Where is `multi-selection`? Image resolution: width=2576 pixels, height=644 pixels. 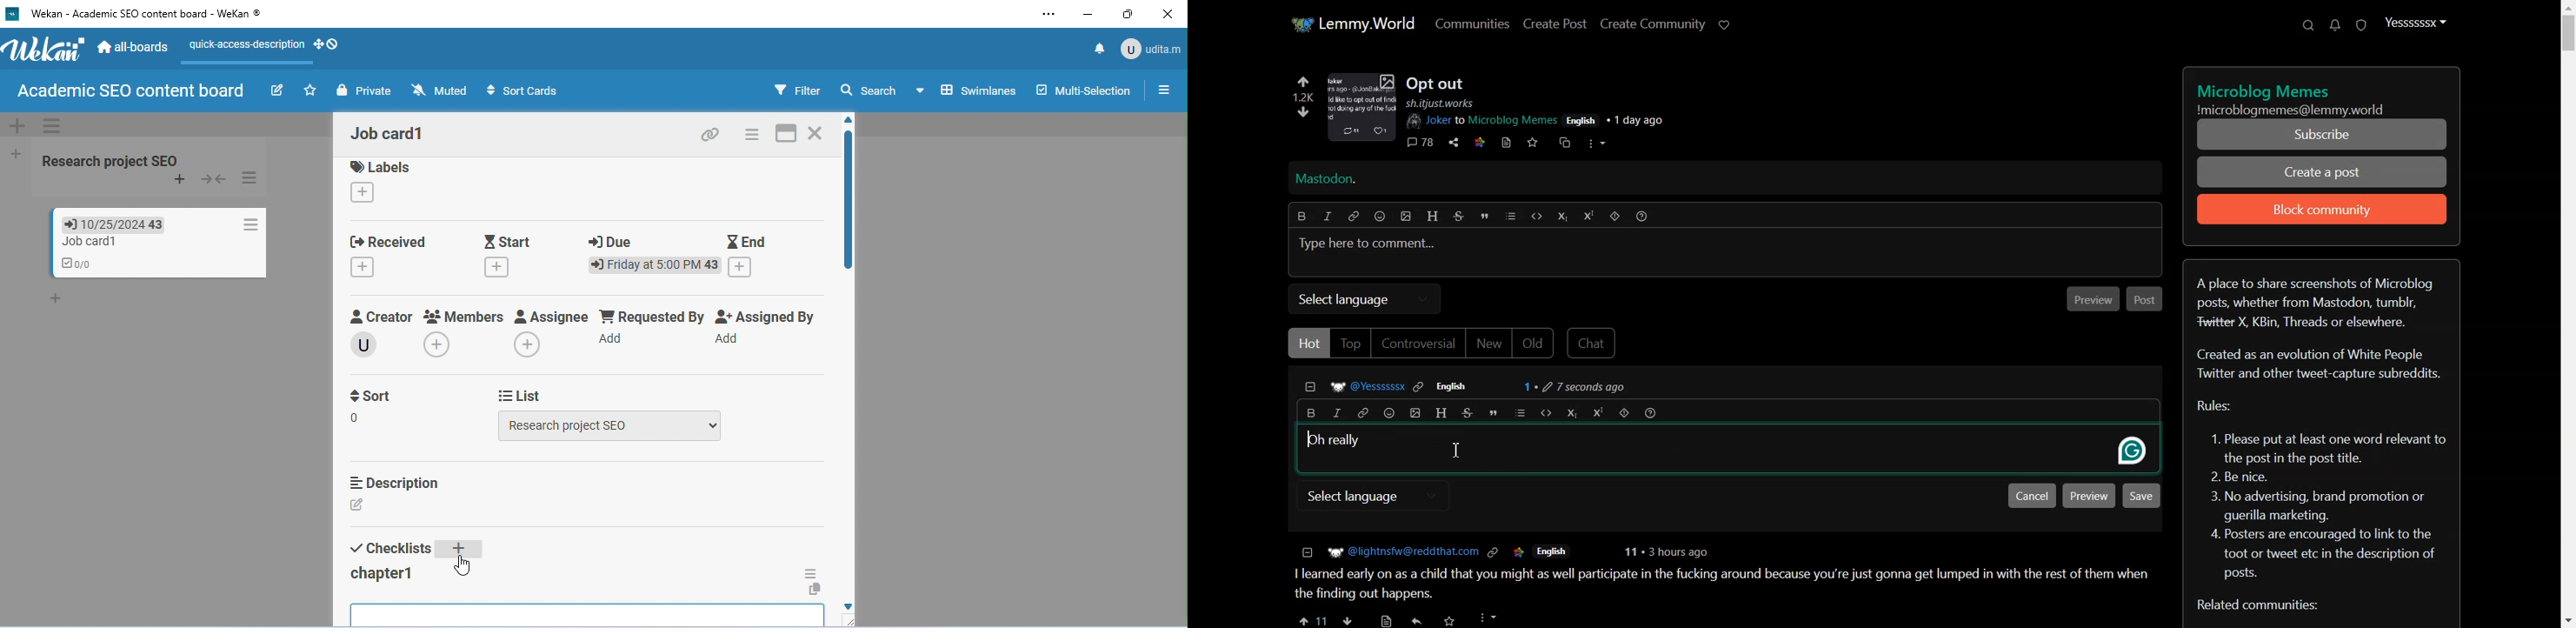
multi-selection is located at coordinates (1083, 88).